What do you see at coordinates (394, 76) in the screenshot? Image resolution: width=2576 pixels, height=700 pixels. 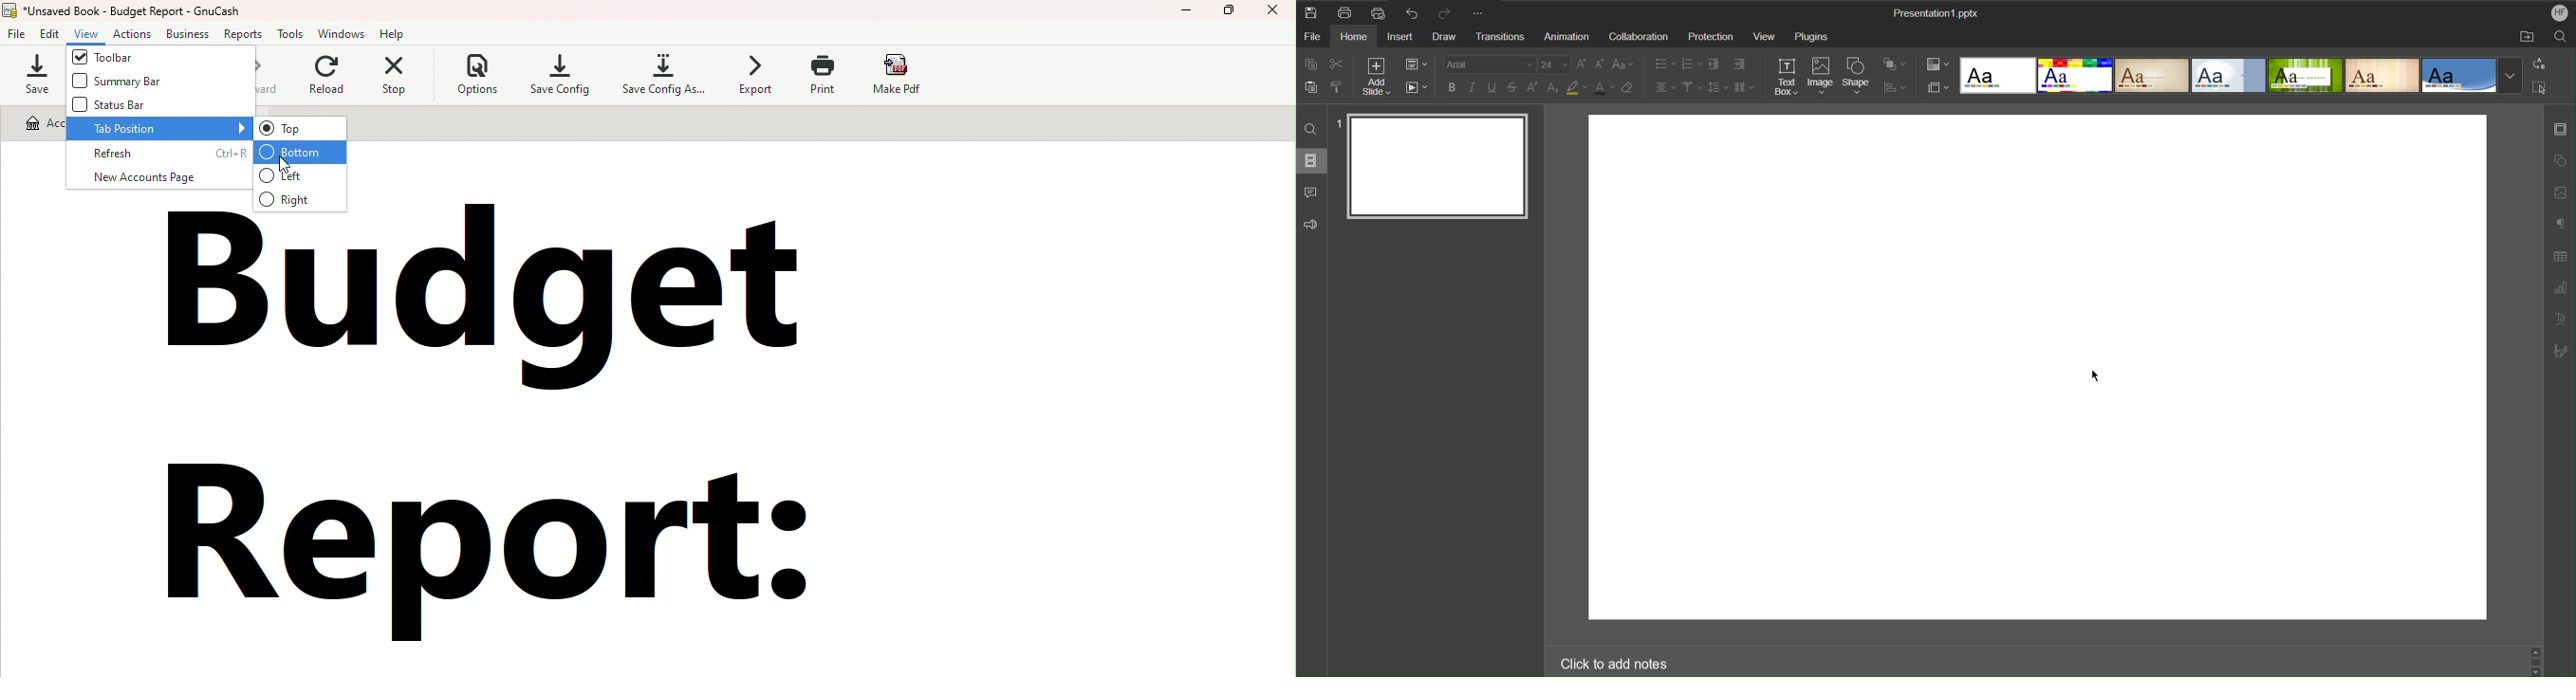 I see `Stop` at bounding box center [394, 76].